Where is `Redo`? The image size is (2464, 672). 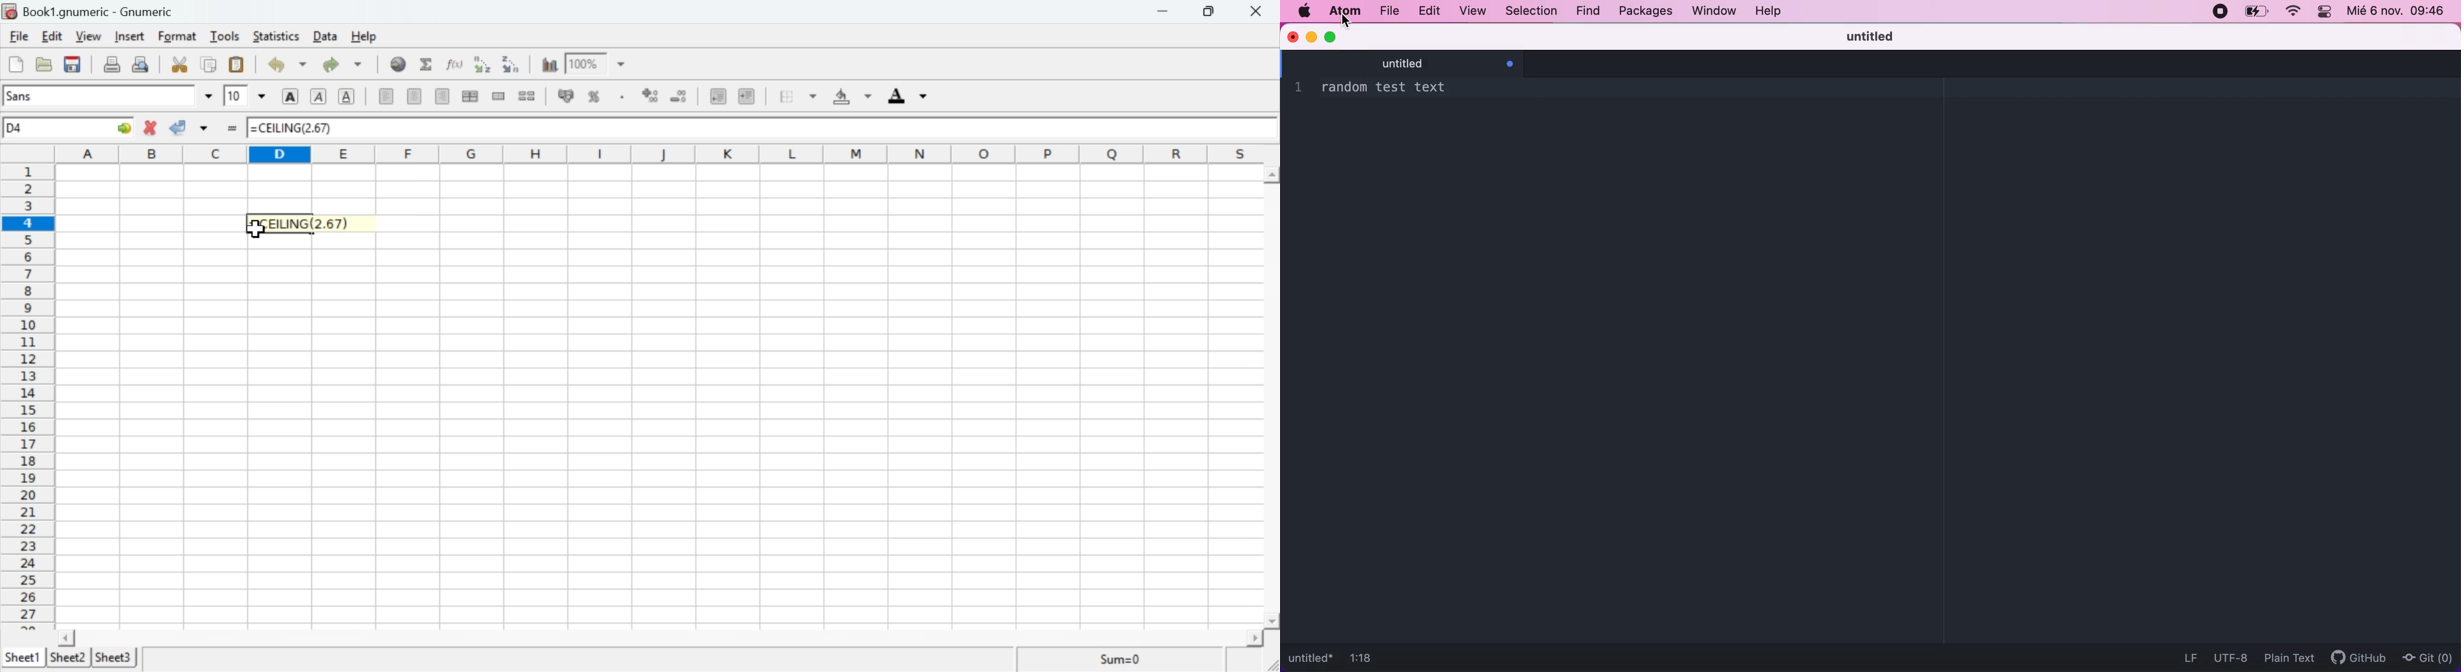
Redo is located at coordinates (346, 64).